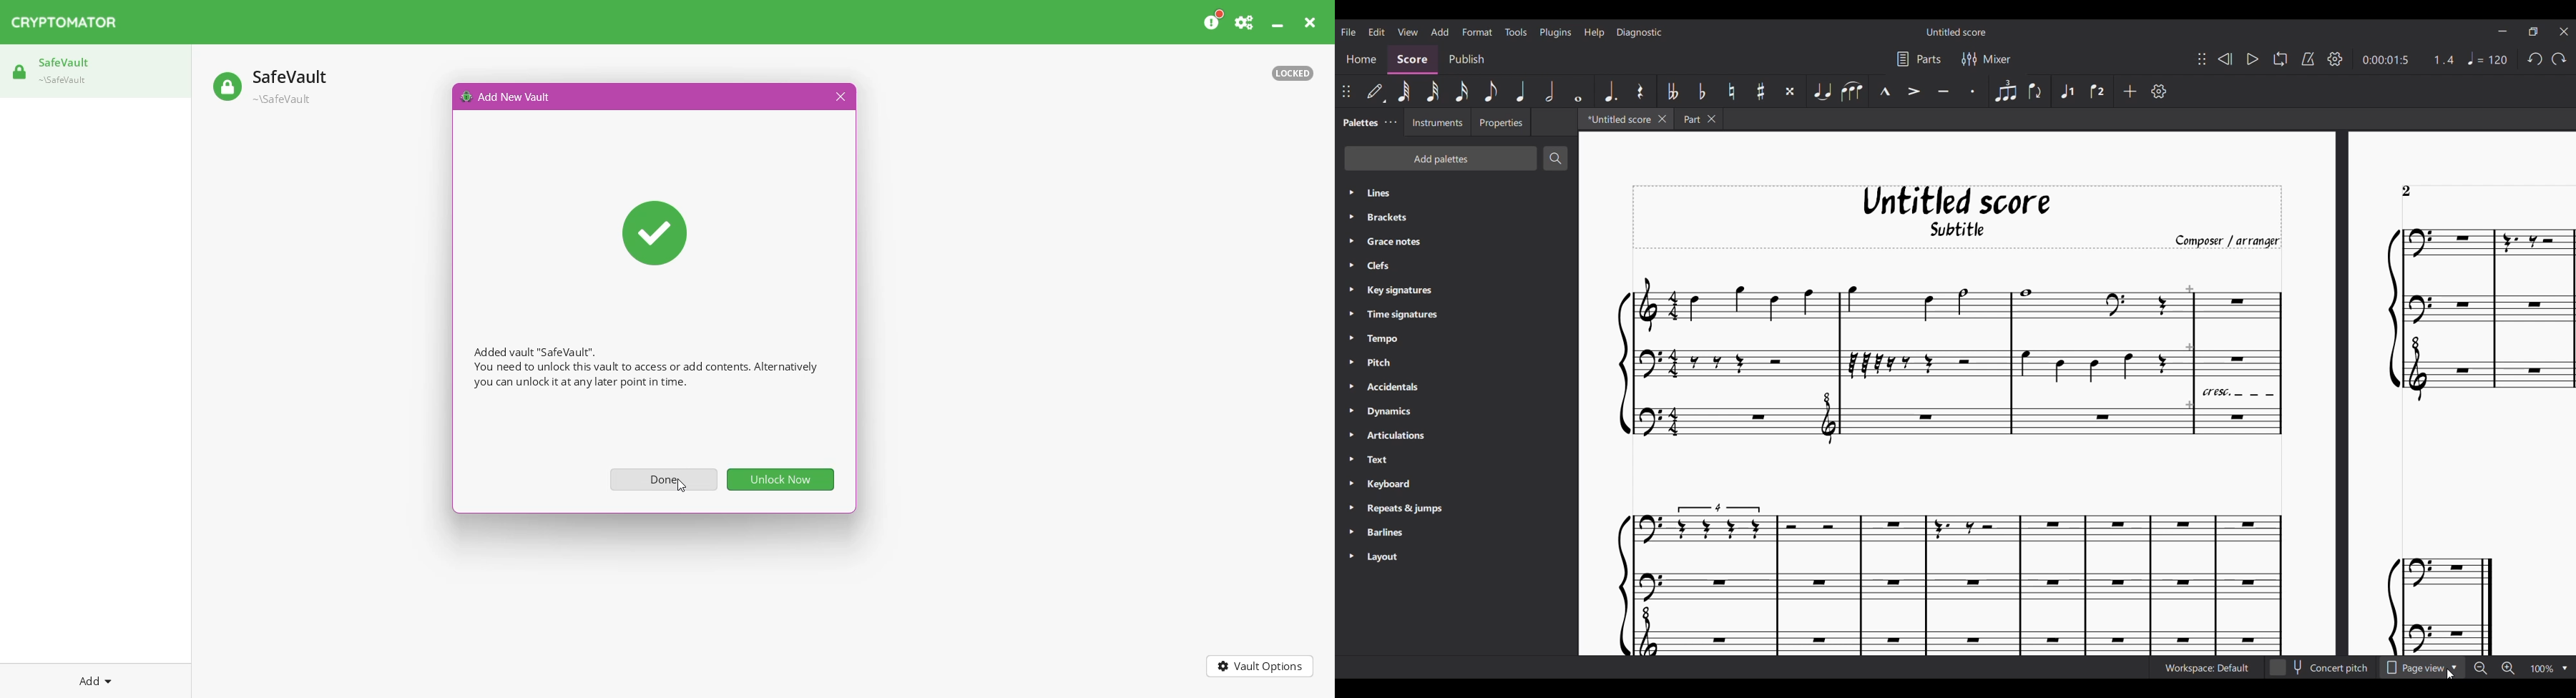 Image resolution: width=2576 pixels, height=700 pixels. I want to click on Tenuto, so click(1944, 91).